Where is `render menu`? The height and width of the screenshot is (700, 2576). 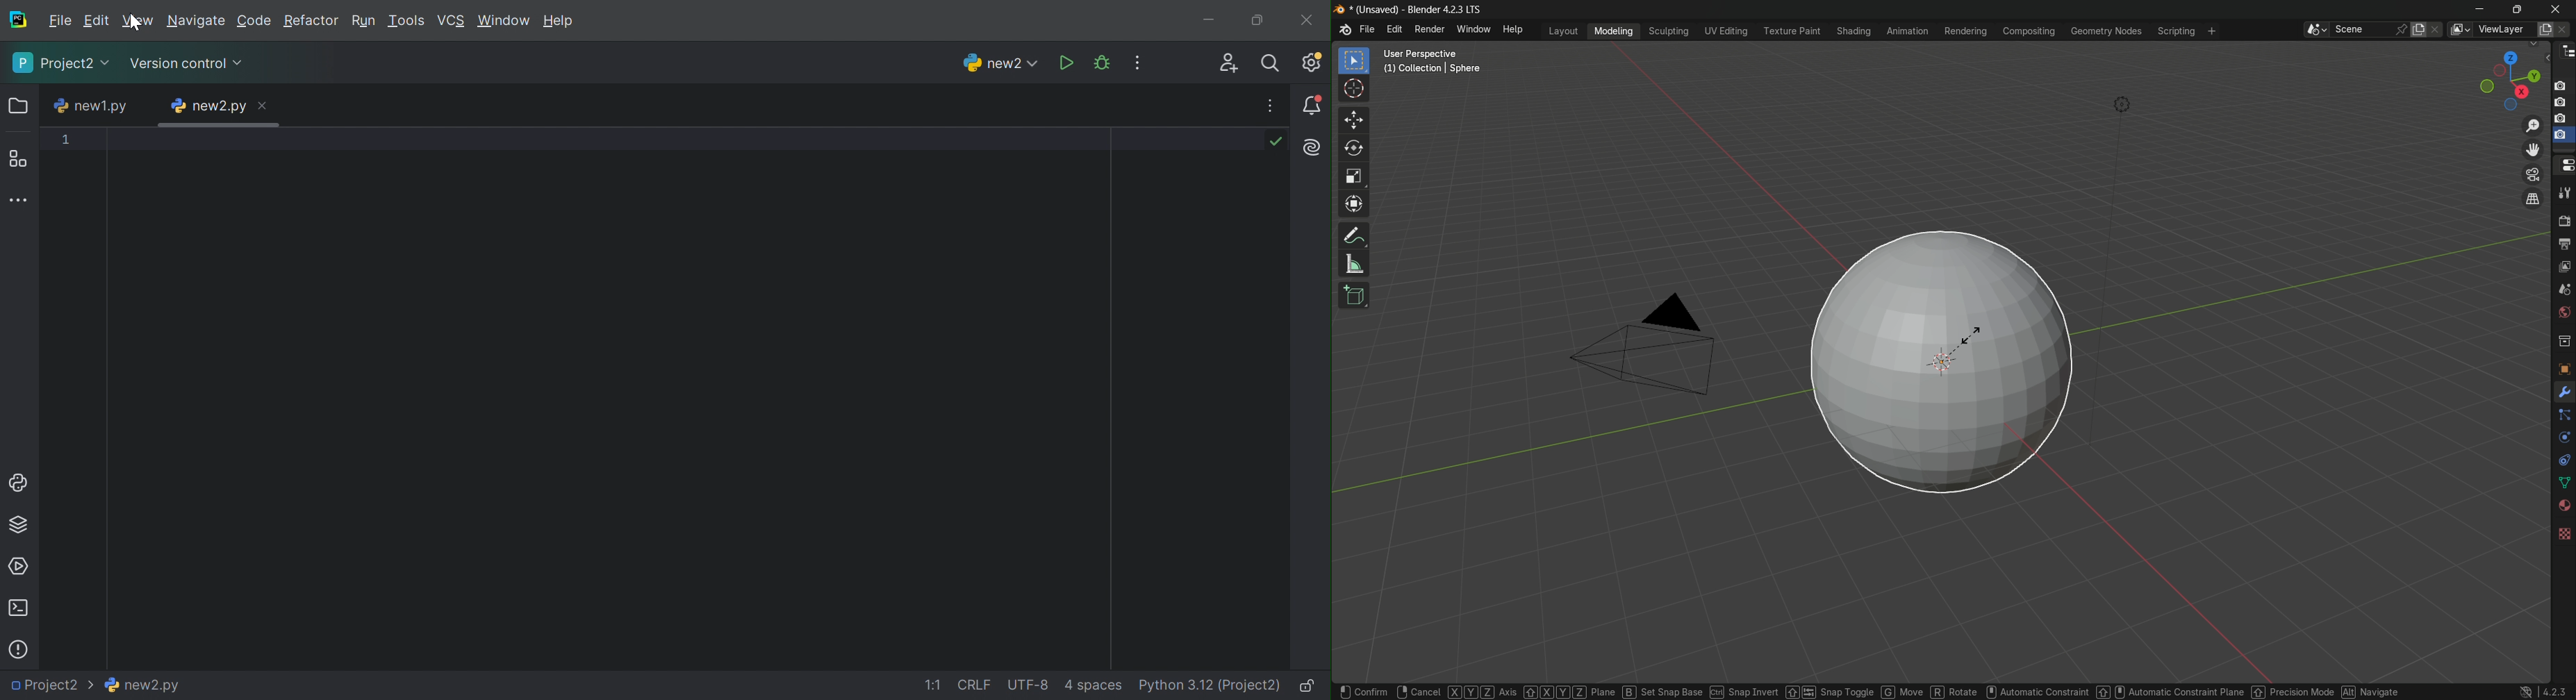
render menu is located at coordinates (1428, 29).